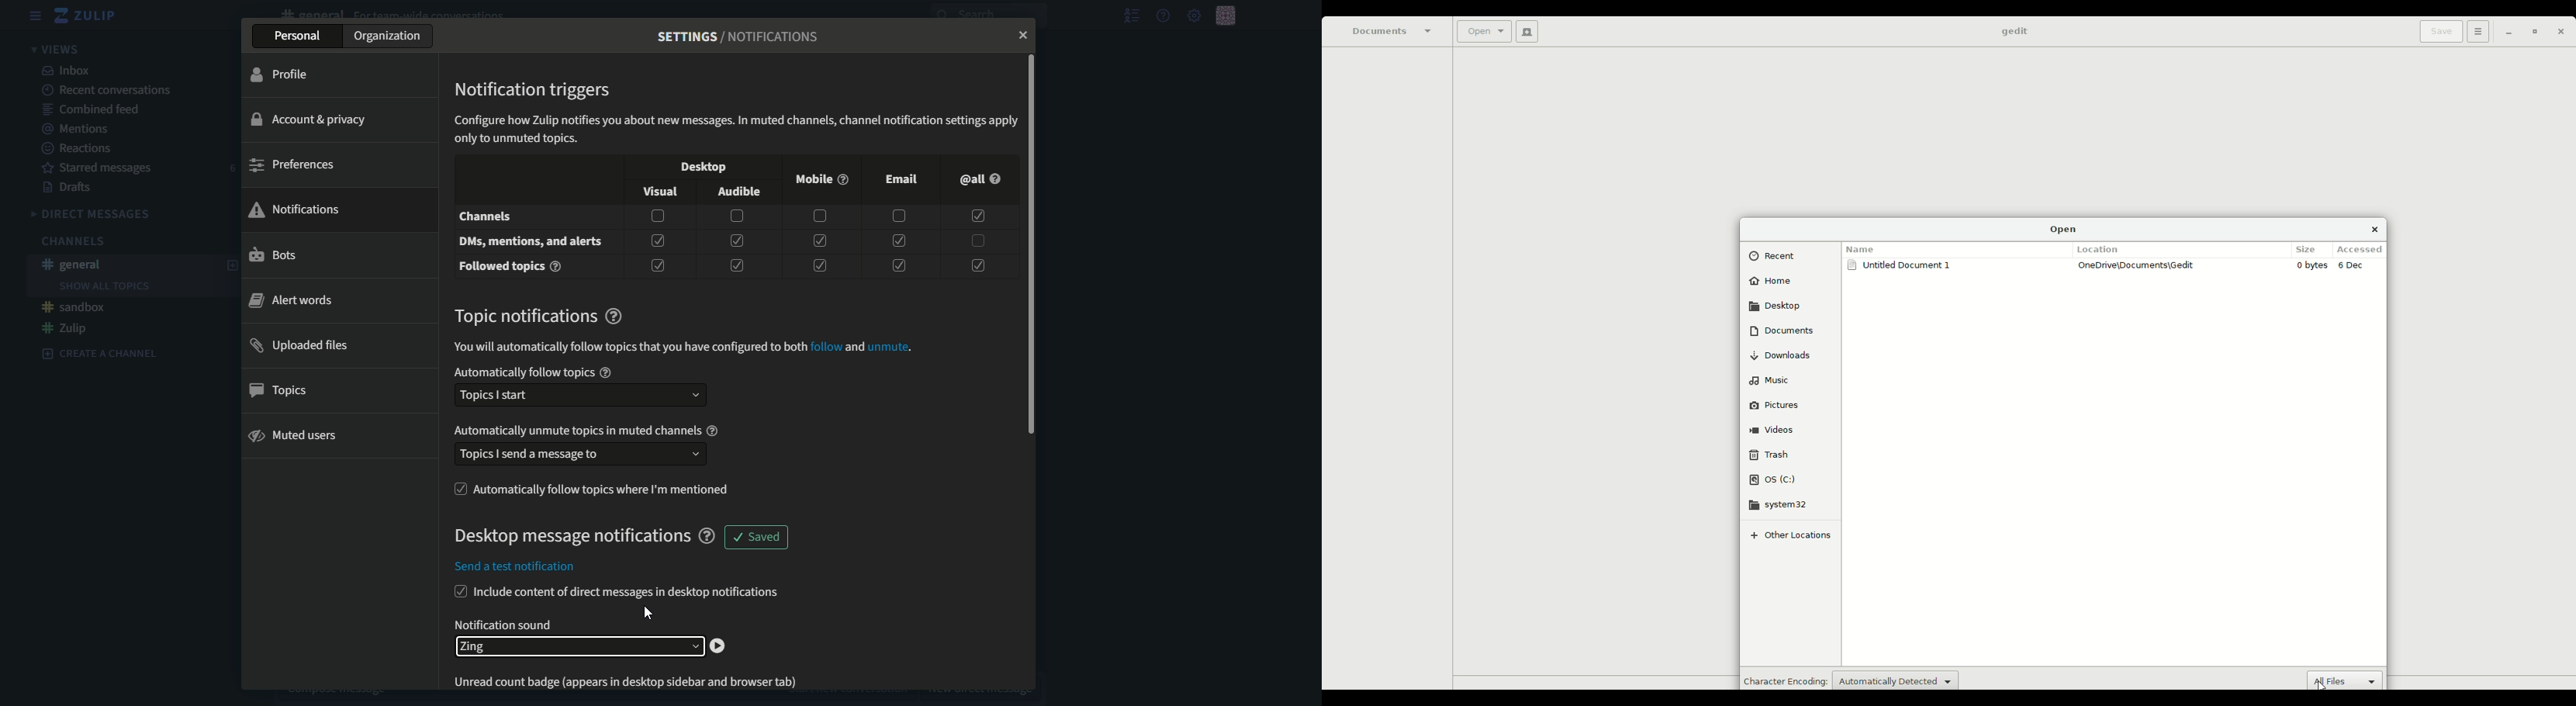  What do you see at coordinates (78, 149) in the screenshot?
I see `Reactions` at bounding box center [78, 149].